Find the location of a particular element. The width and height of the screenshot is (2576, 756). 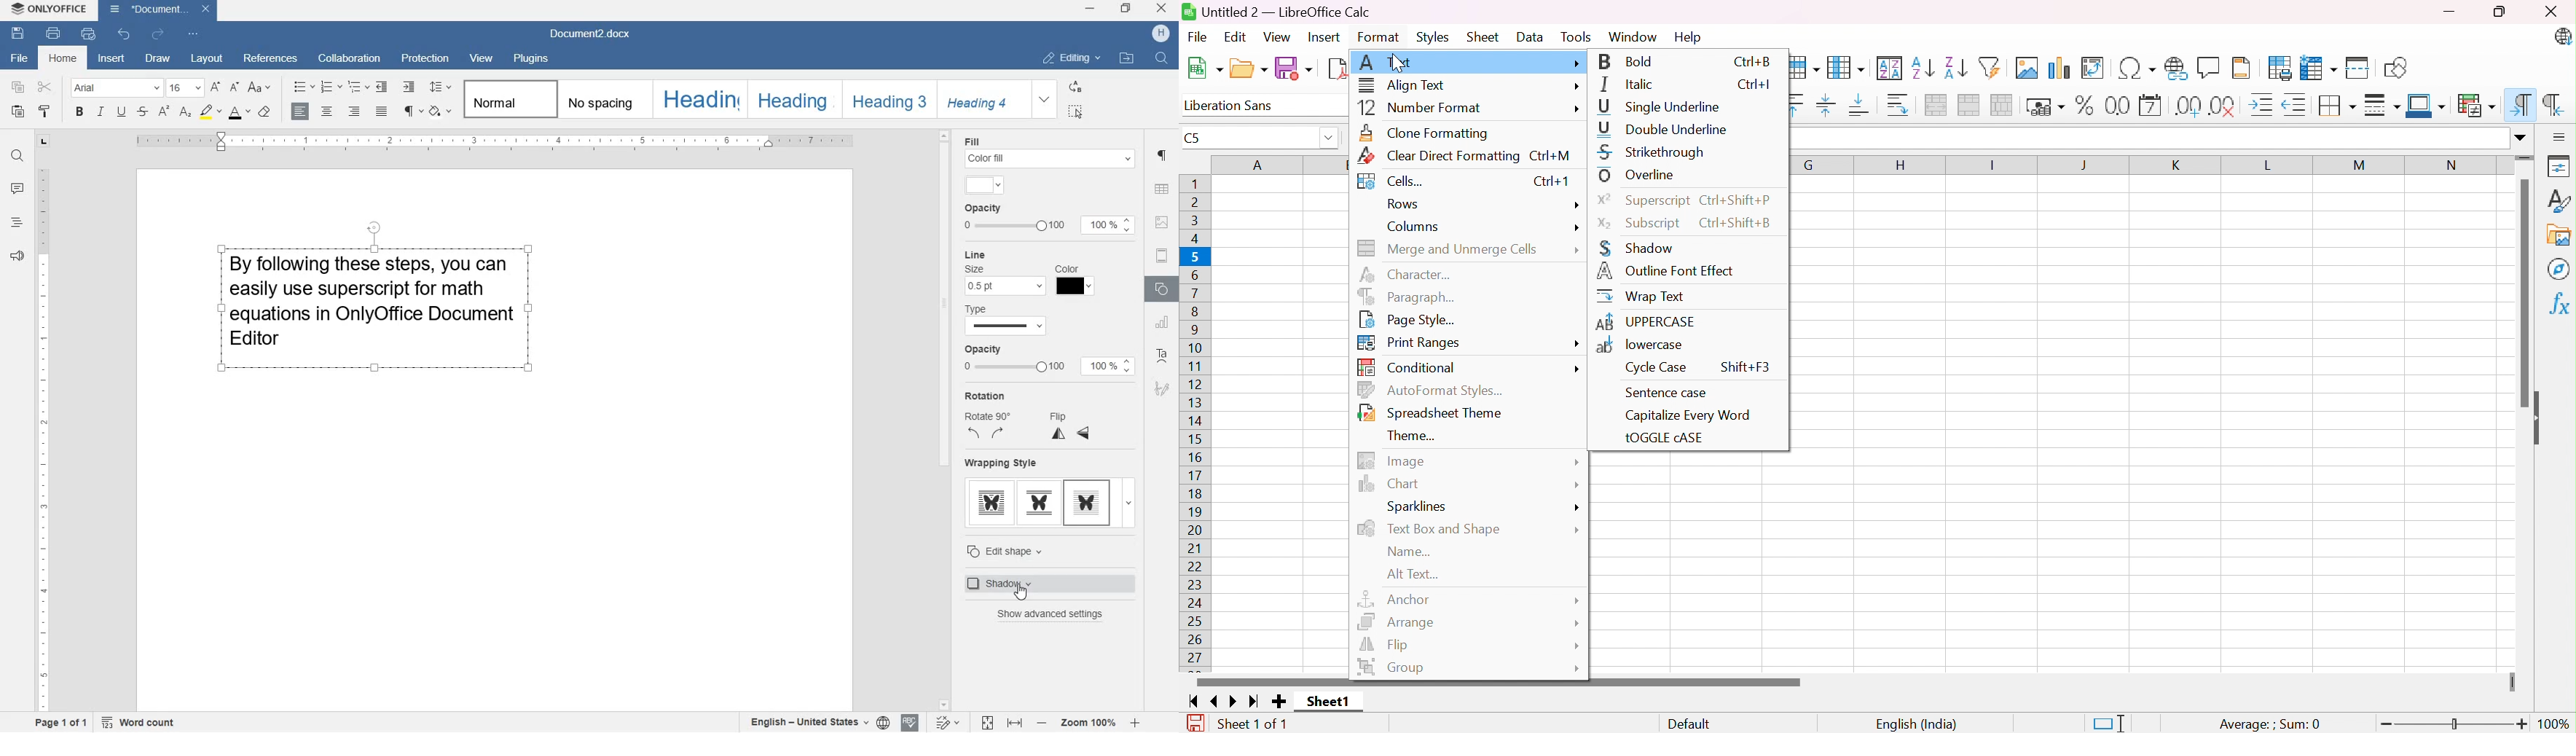

Insert Hyperlink is located at coordinates (2178, 68).